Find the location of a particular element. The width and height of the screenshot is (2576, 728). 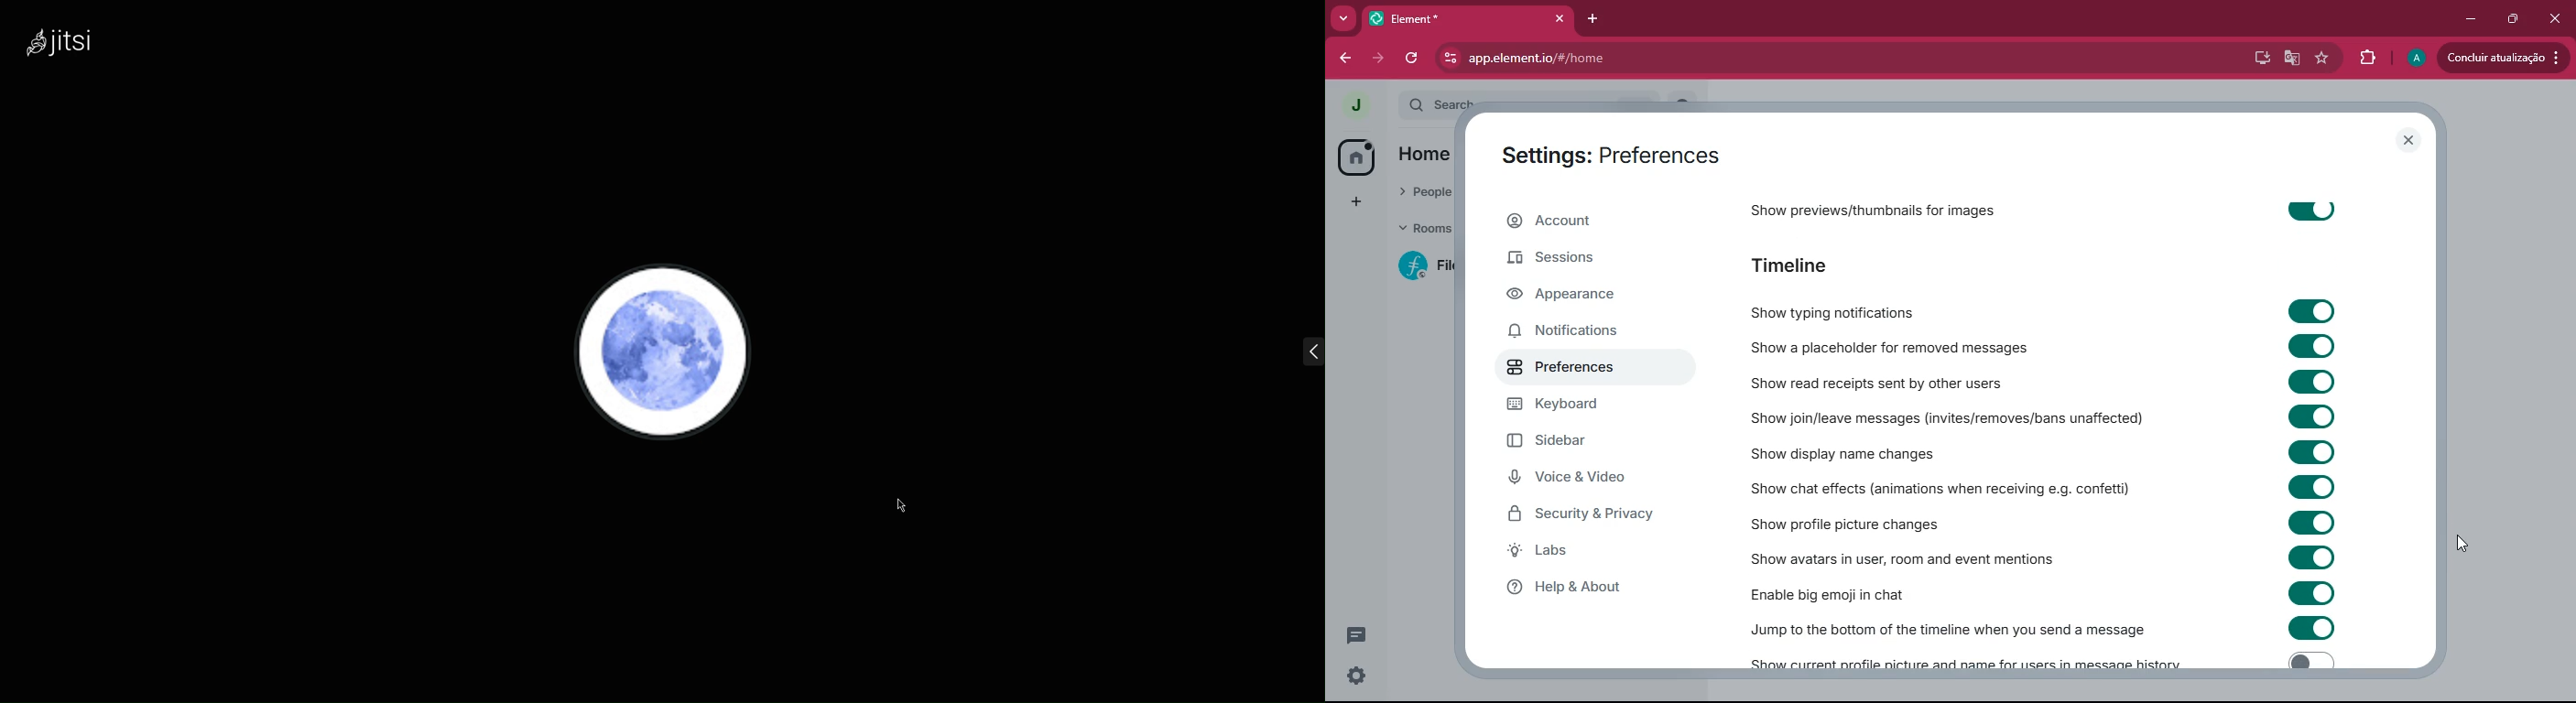

show profile picture changes is located at coordinates (1845, 525).